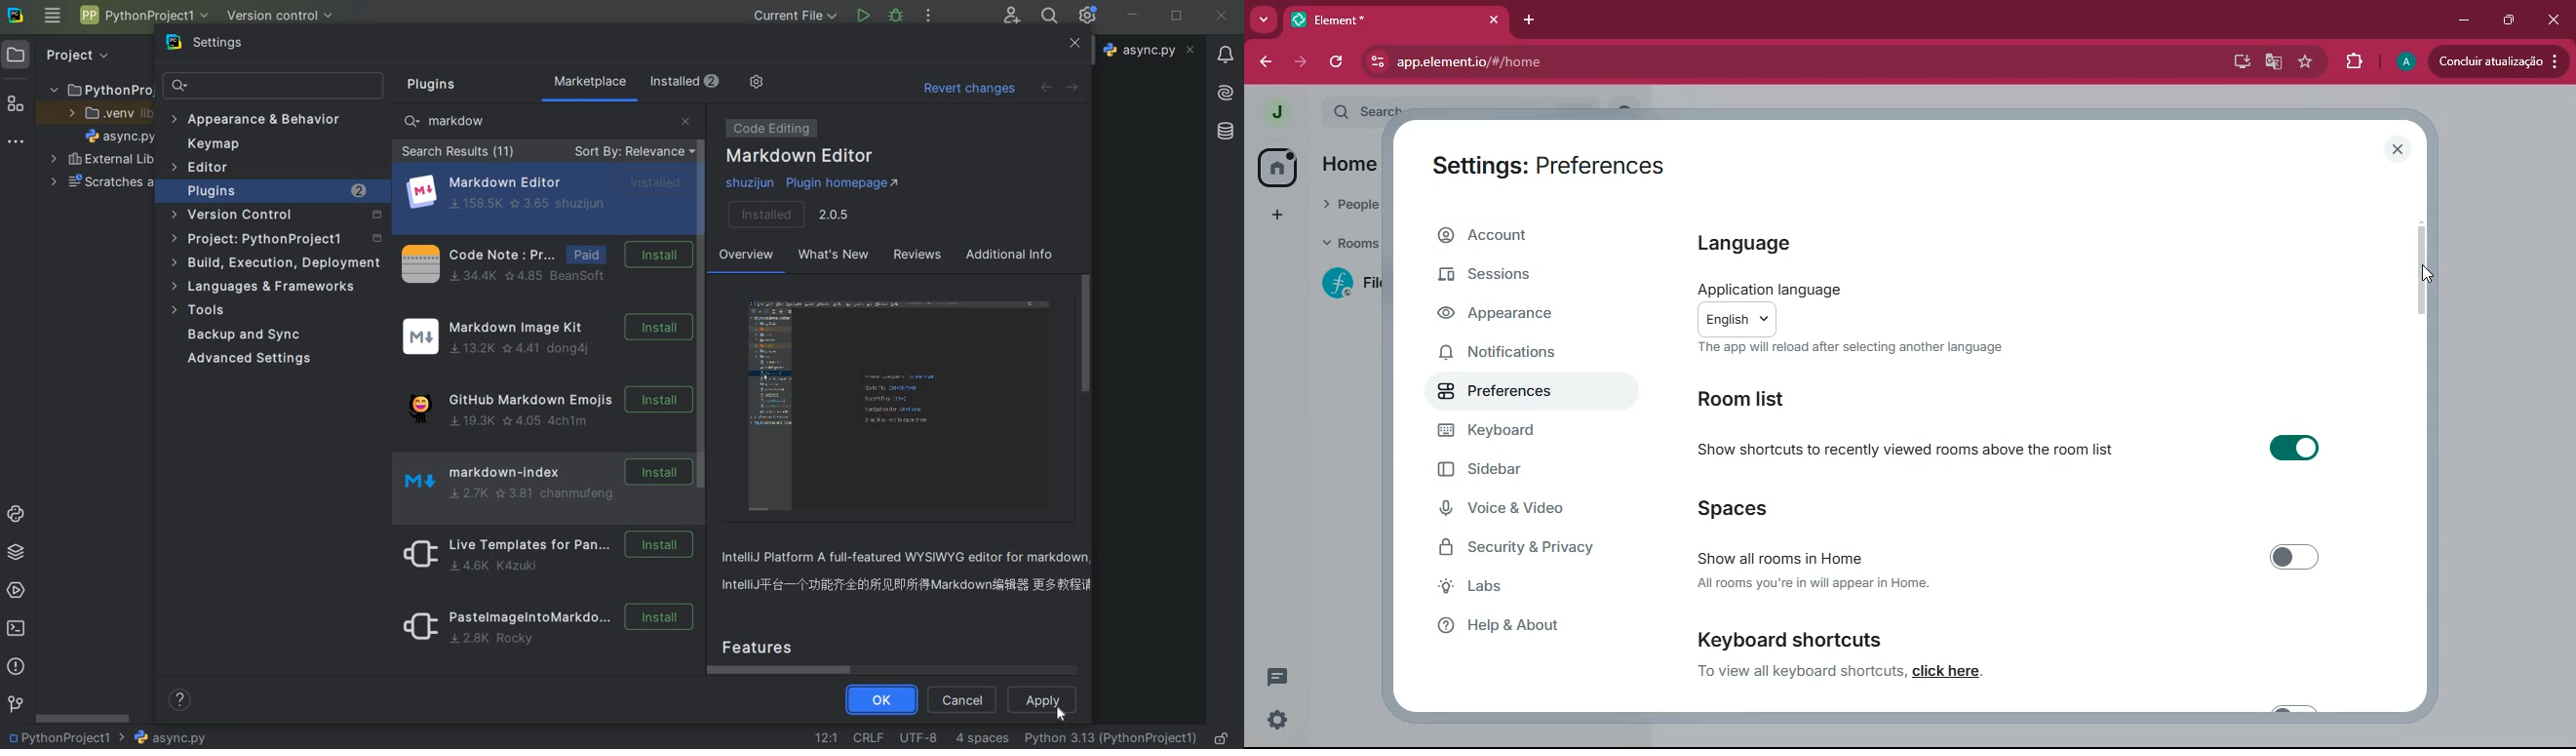 The height and width of the screenshot is (756, 2576). Describe the element at coordinates (2553, 20) in the screenshot. I see `close` at that location.